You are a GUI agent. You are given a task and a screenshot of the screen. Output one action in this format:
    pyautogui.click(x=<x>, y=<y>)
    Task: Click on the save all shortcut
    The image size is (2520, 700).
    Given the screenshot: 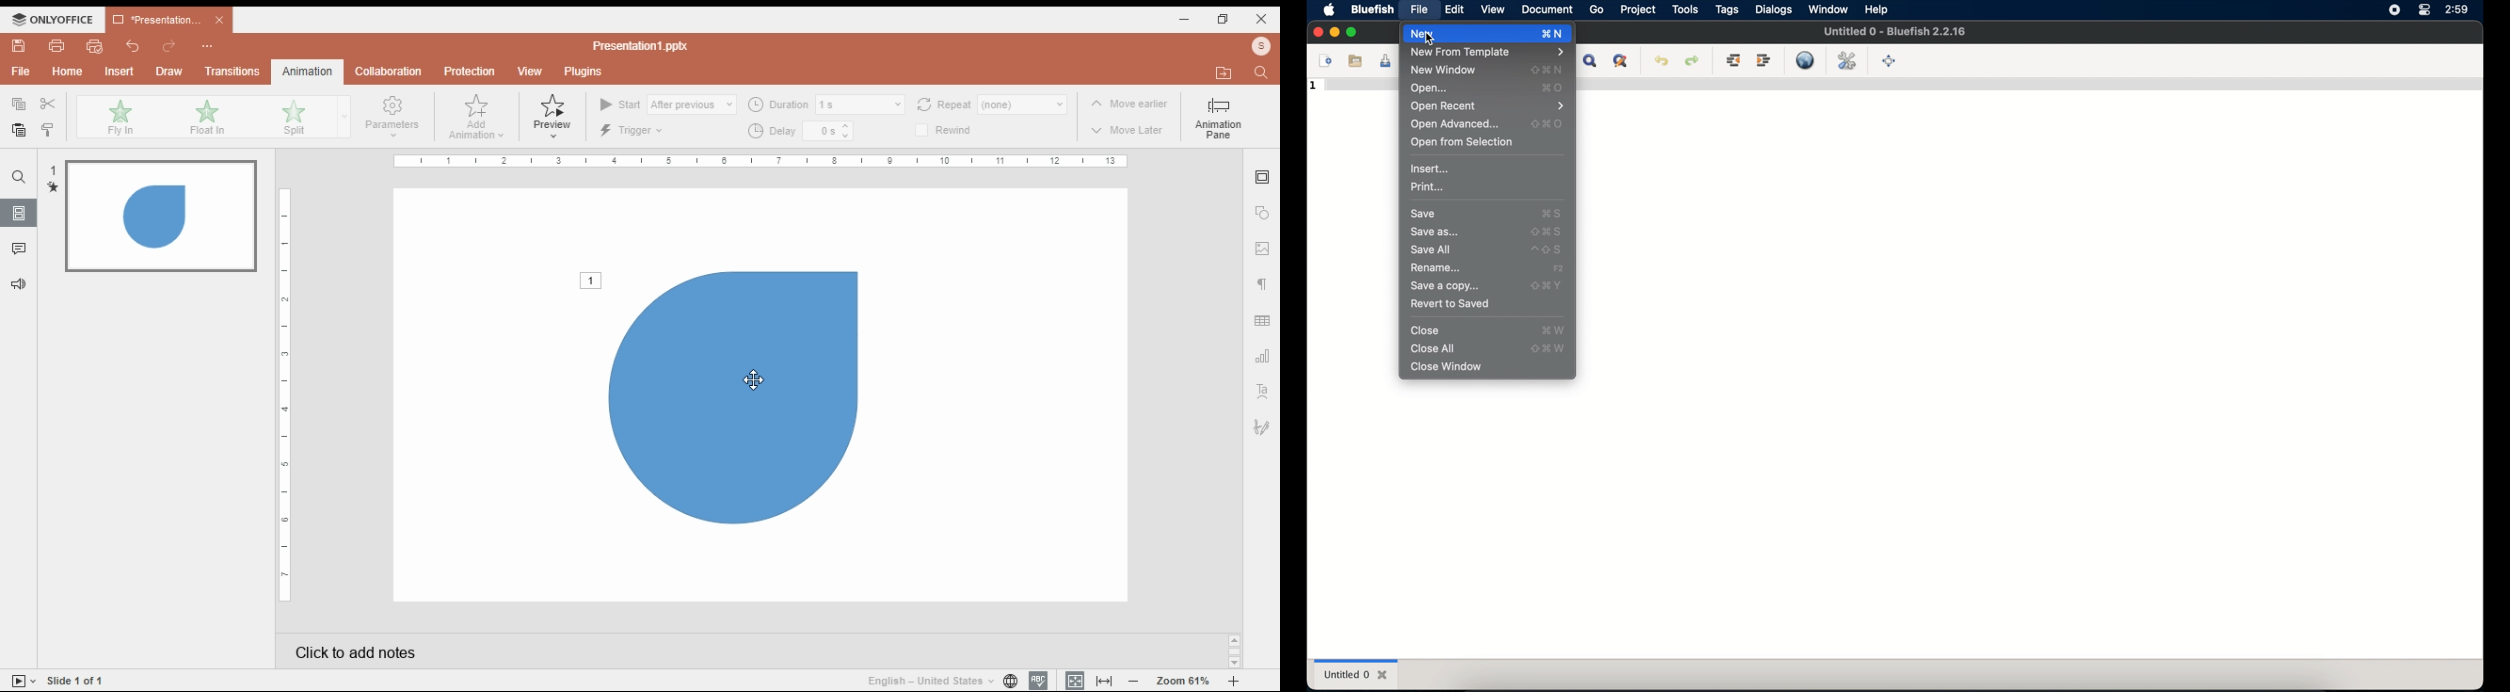 What is the action you would take?
    pyautogui.click(x=1547, y=250)
    